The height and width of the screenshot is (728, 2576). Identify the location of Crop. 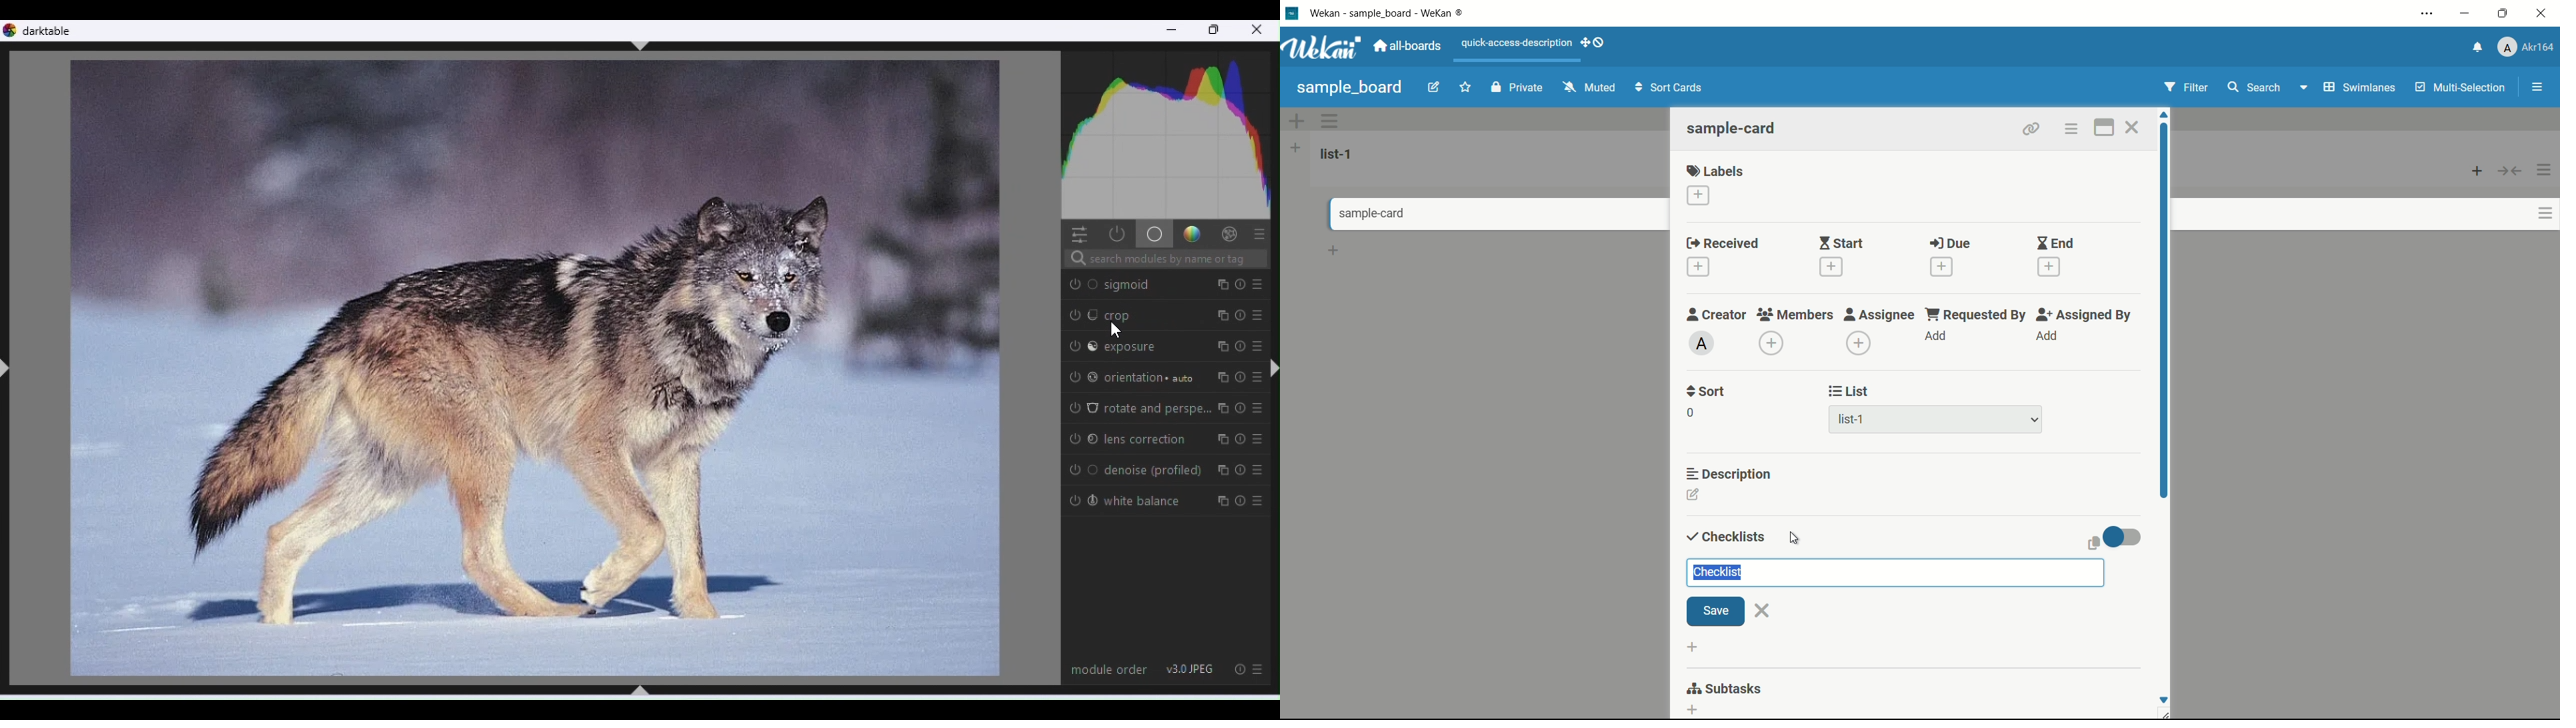
(1168, 312).